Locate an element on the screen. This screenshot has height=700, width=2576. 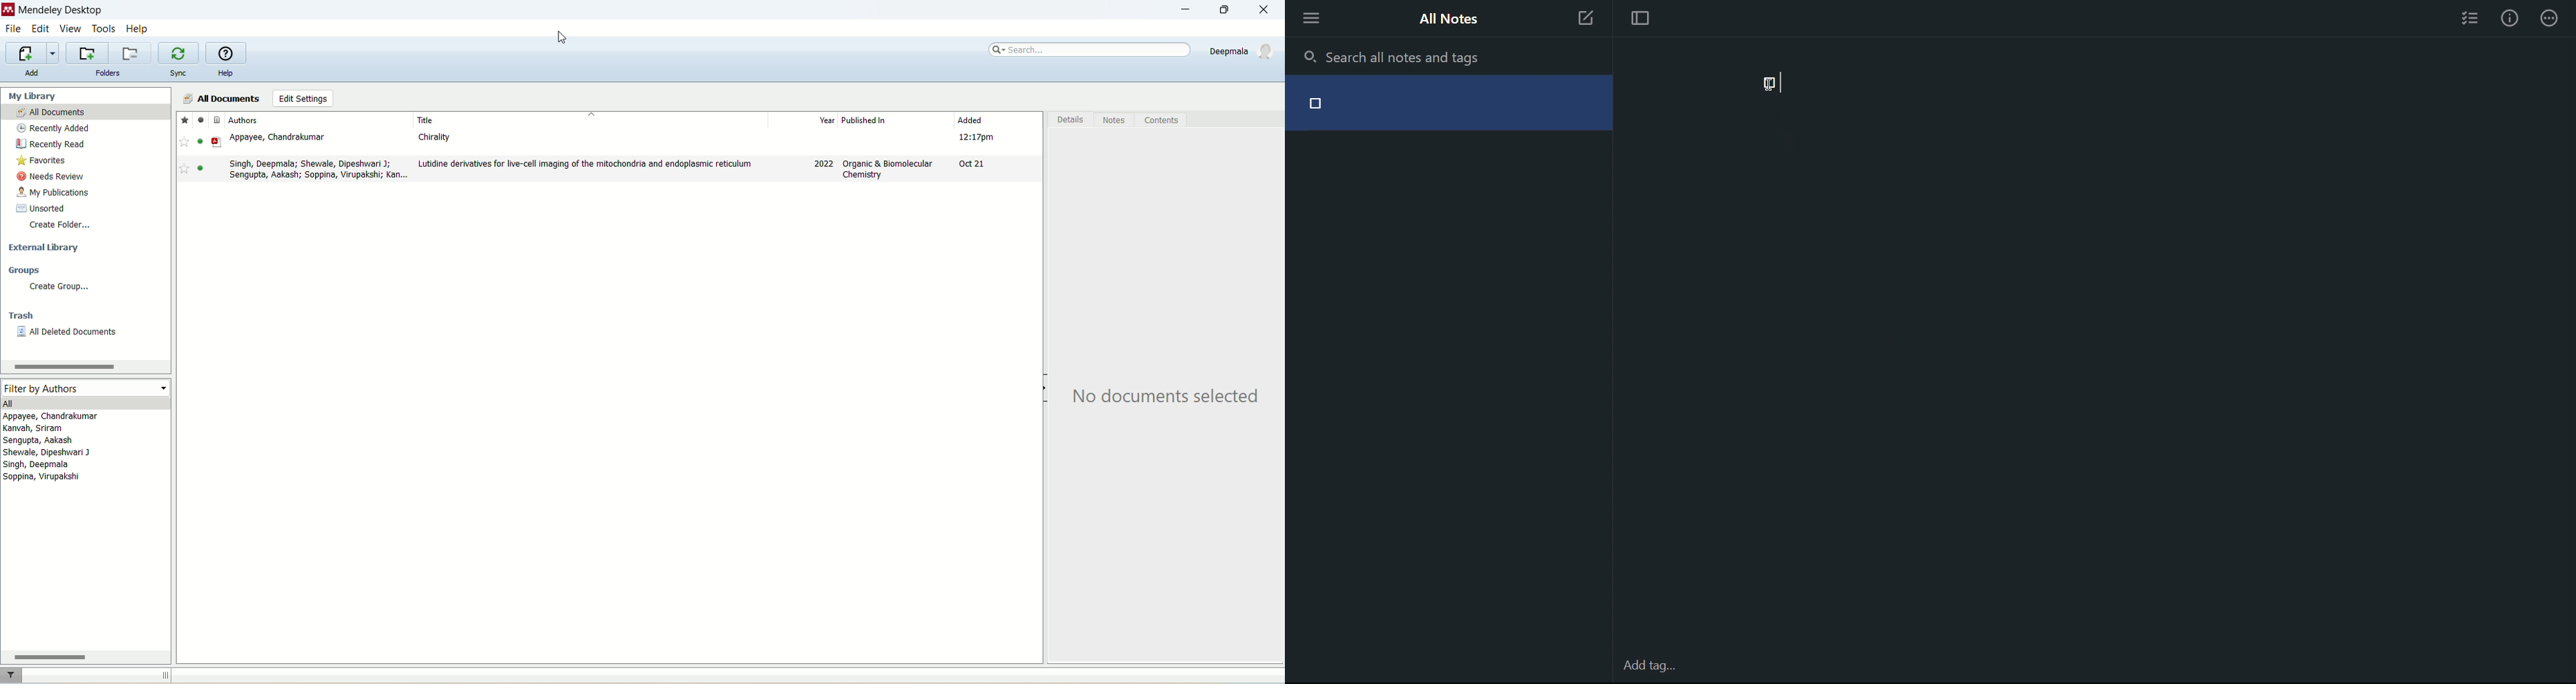
maximize is located at coordinates (1227, 11).